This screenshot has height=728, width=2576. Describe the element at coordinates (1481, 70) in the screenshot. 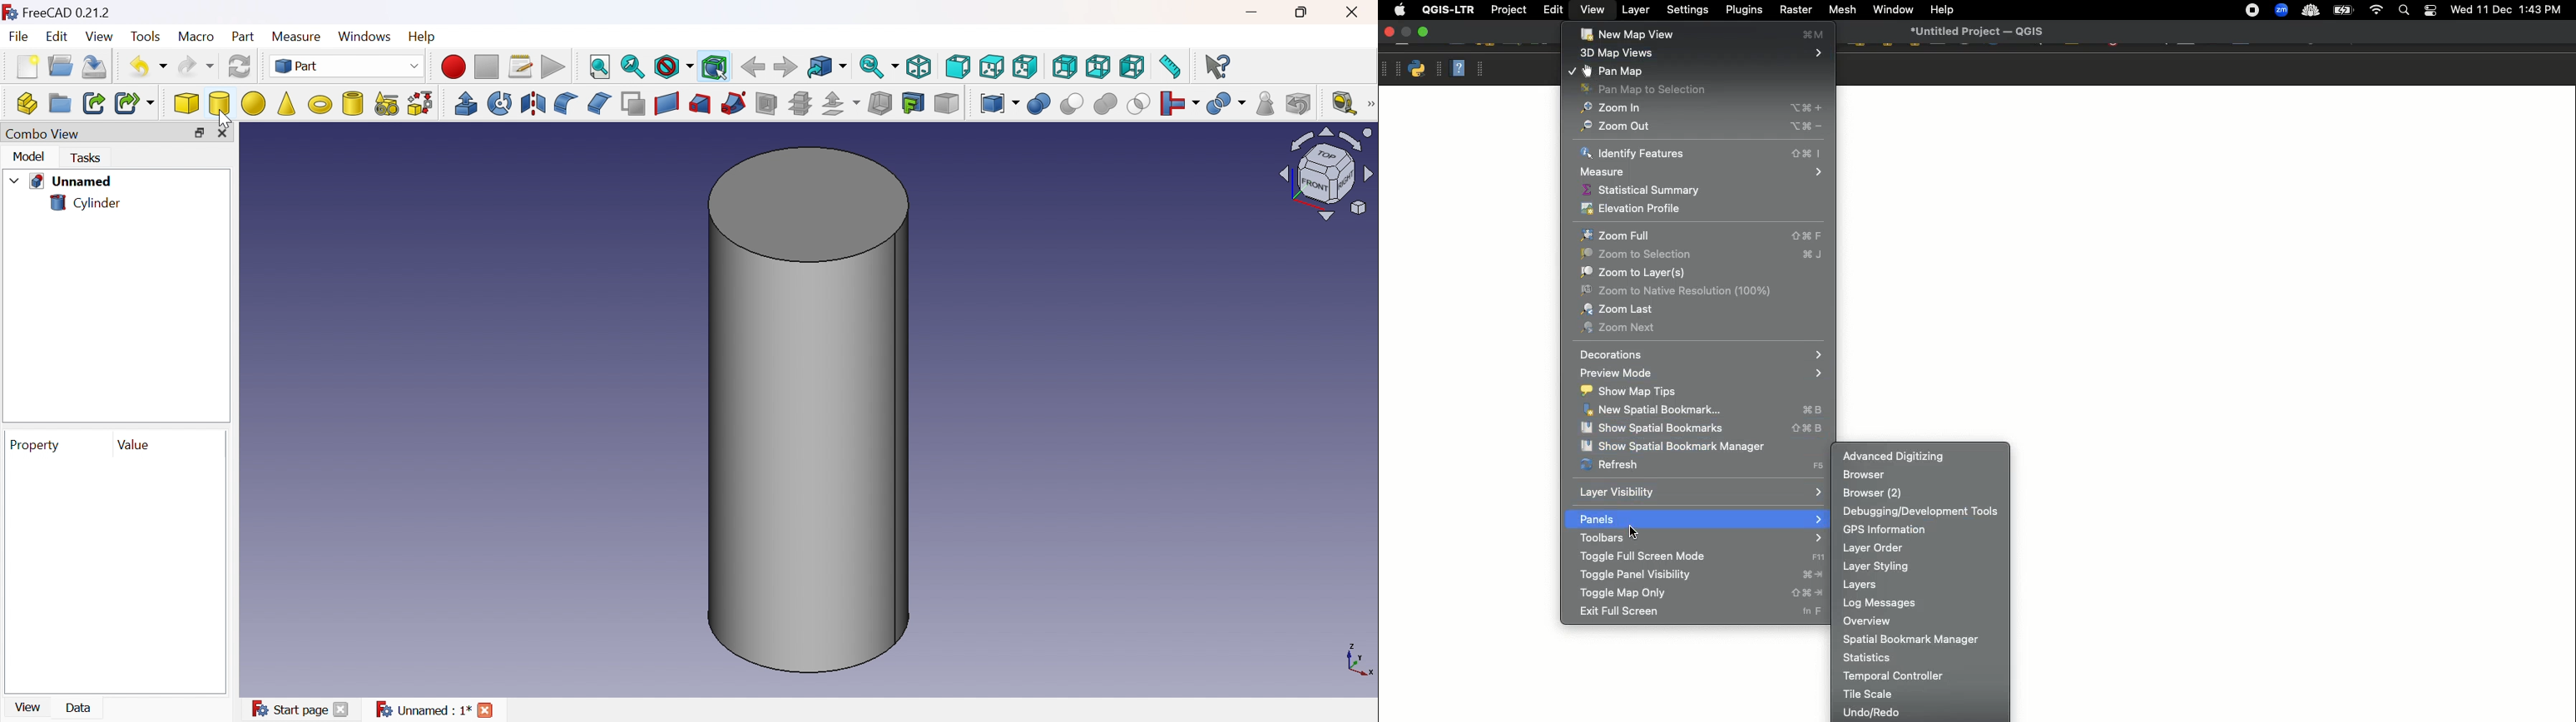

I see `` at that location.